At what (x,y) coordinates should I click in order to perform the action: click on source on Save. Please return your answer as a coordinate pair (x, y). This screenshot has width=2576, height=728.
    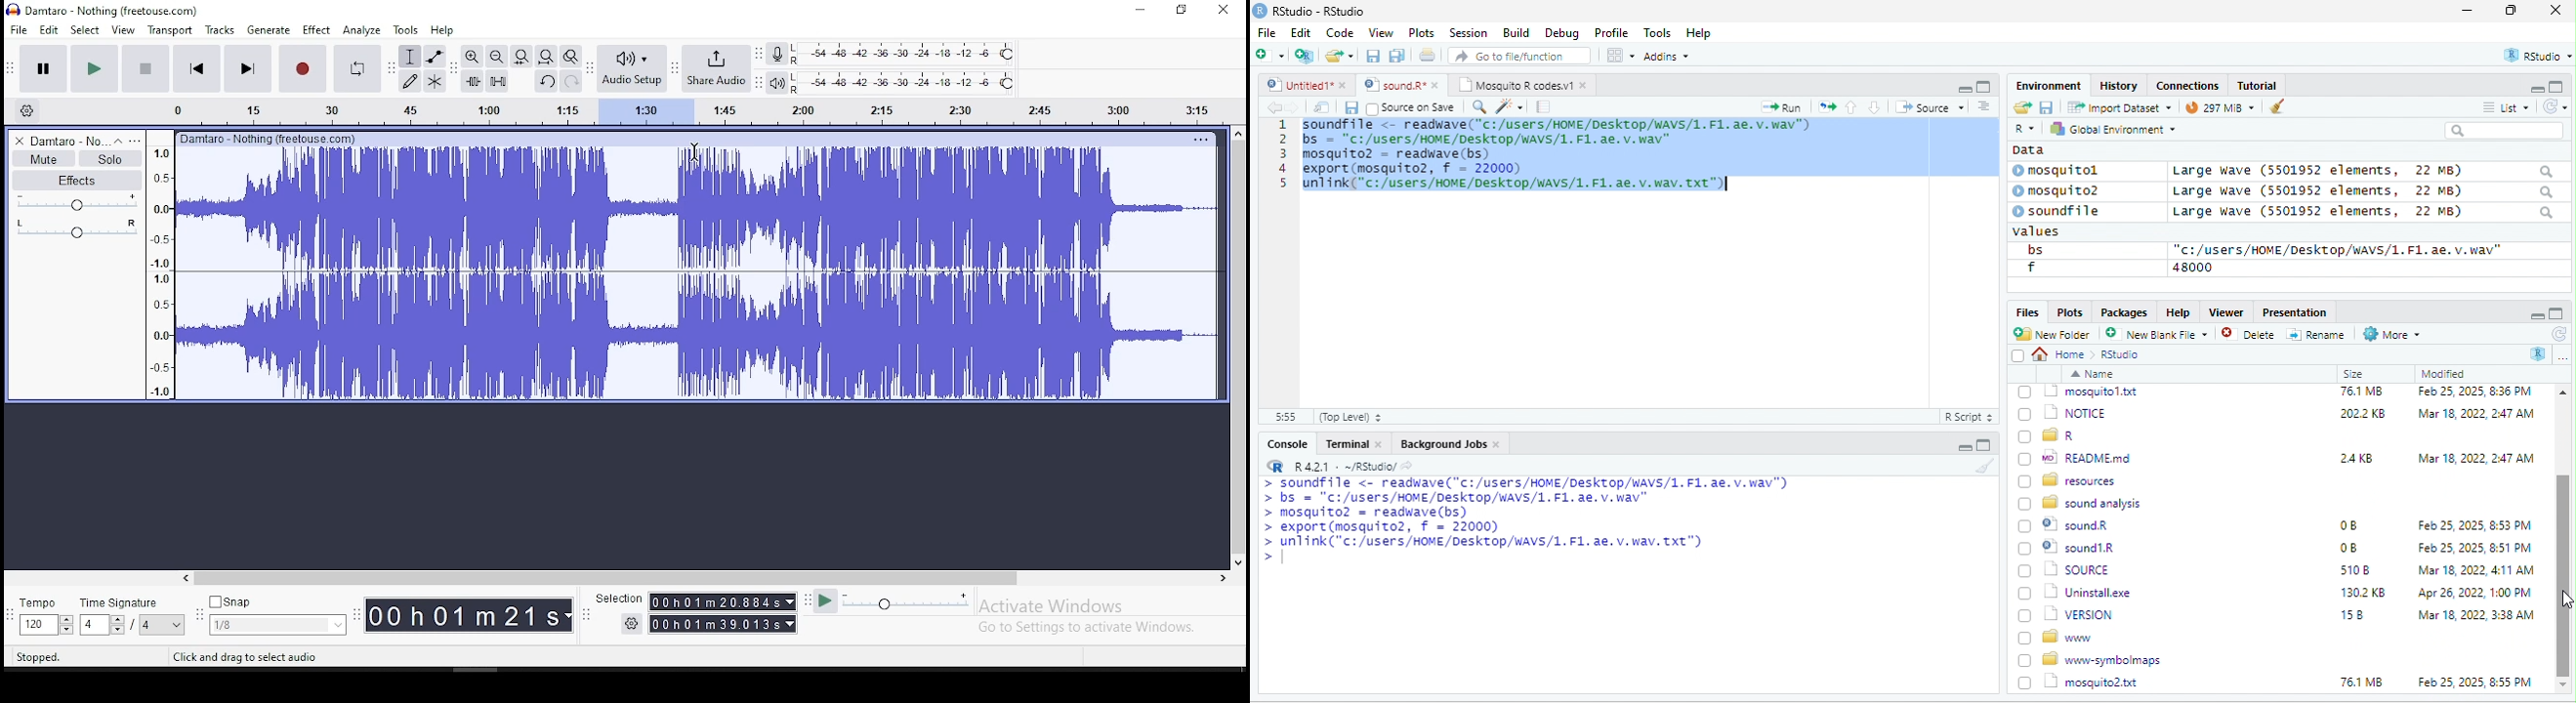
    Looking at the image, I should click on (1413, 109).